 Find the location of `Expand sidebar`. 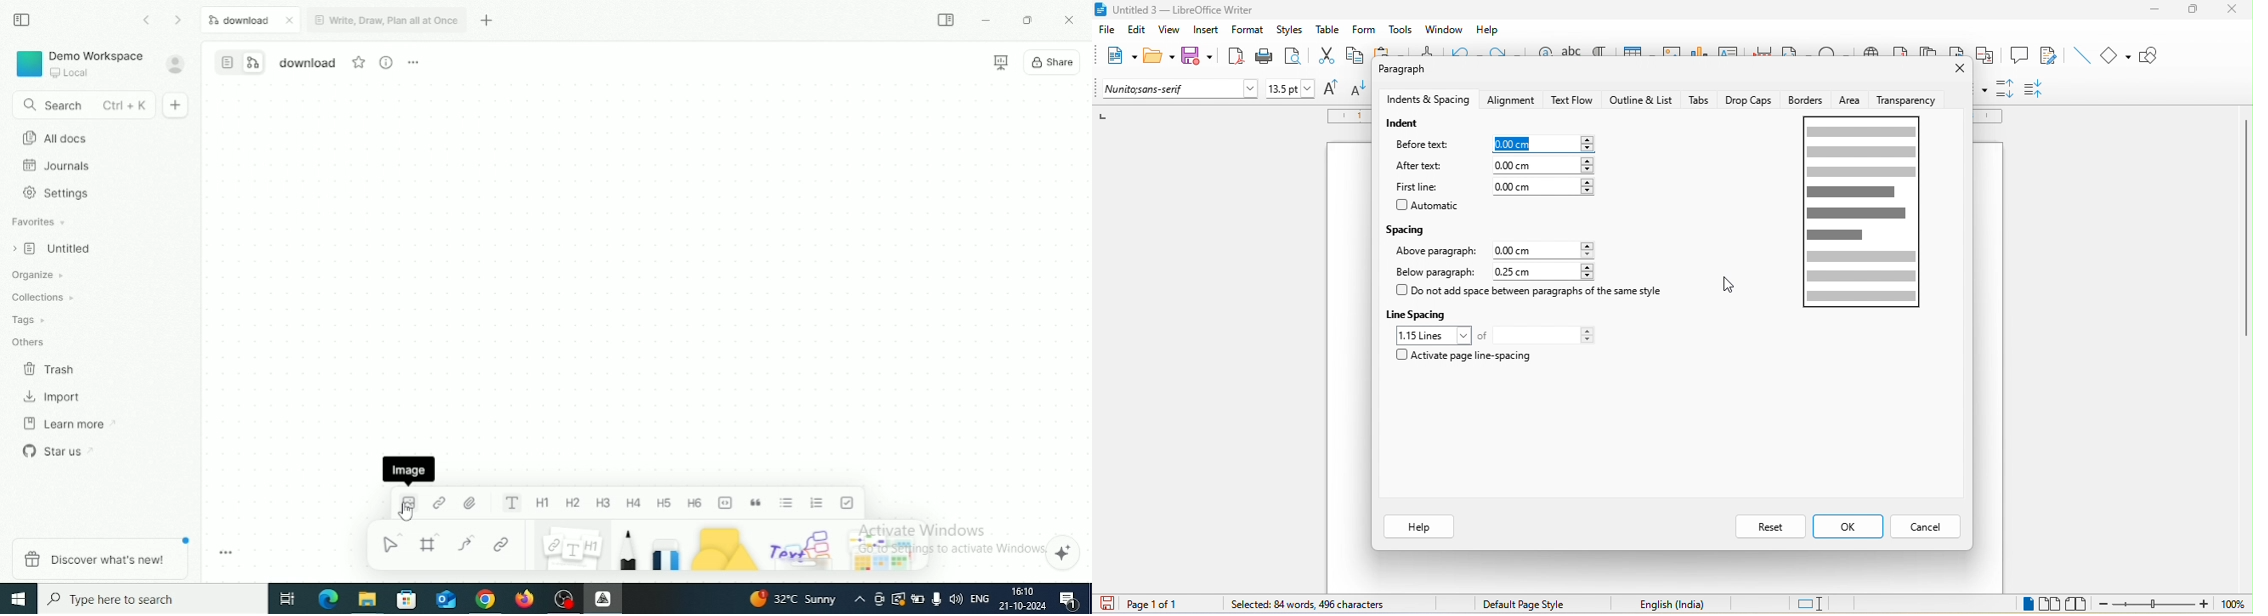

Expand sidebar is located at coordinates (947, 21).